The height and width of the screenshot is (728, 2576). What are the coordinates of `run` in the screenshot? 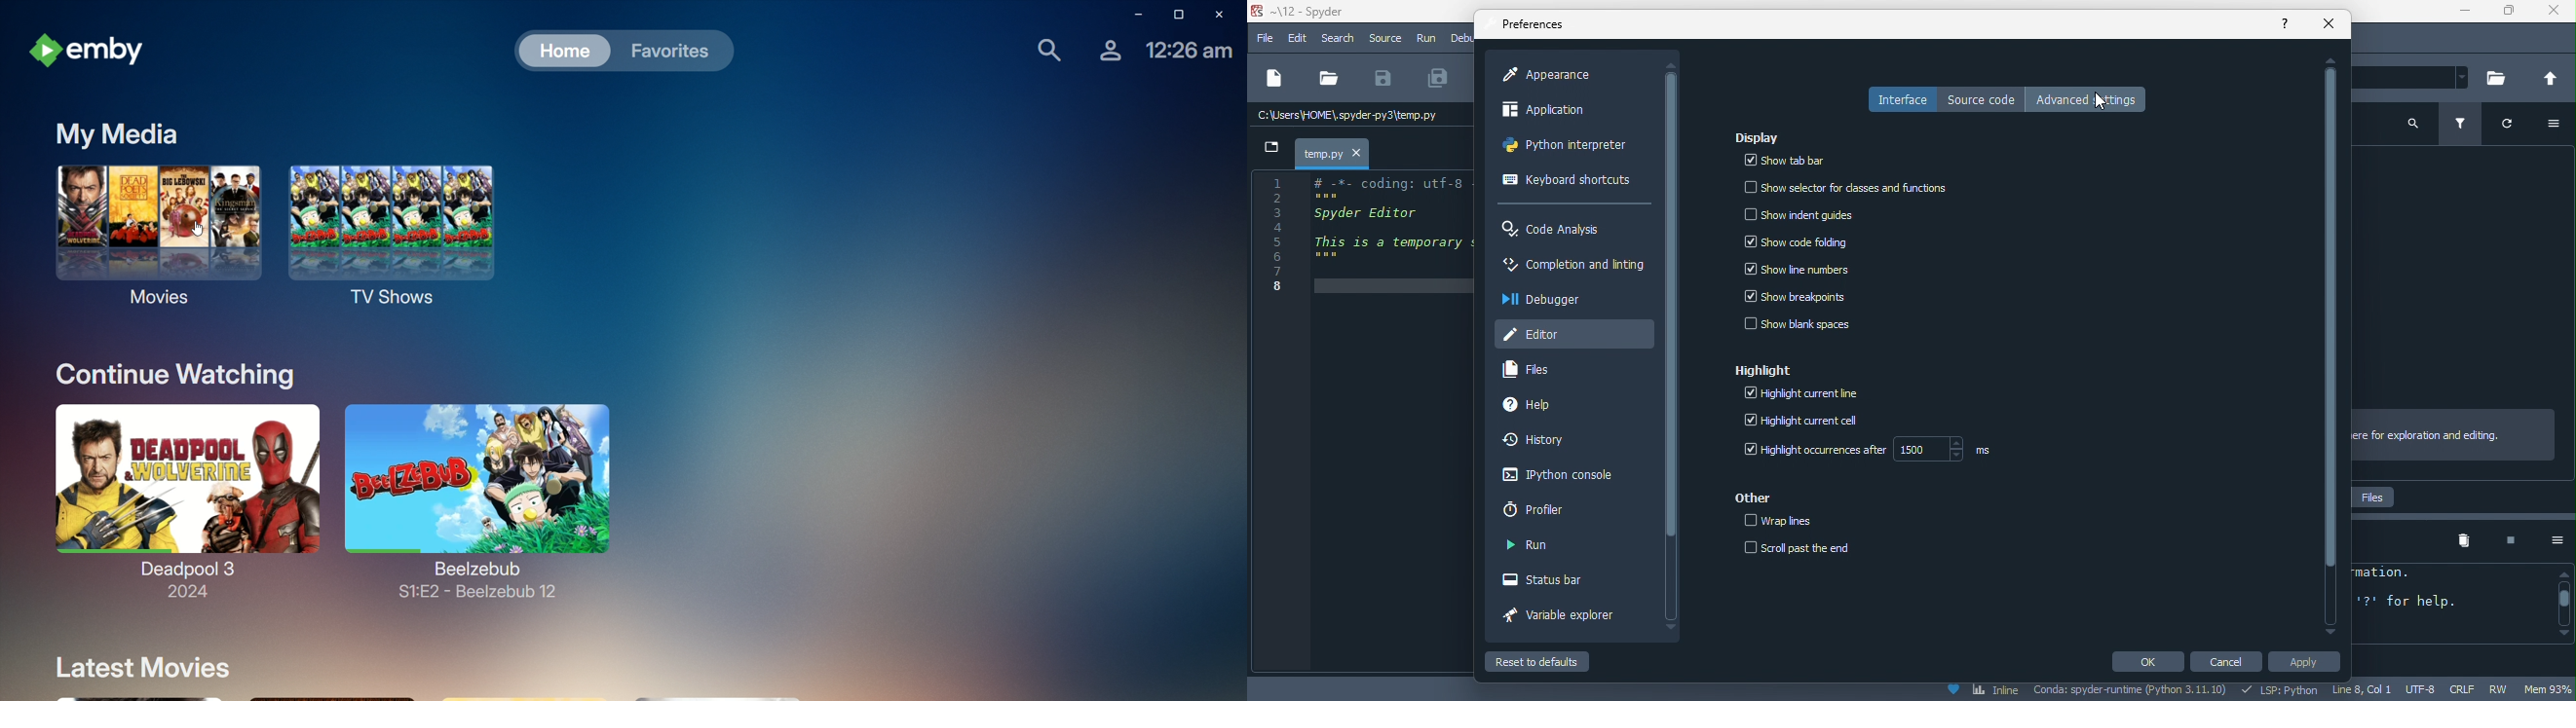 It's located at (1427, 40).